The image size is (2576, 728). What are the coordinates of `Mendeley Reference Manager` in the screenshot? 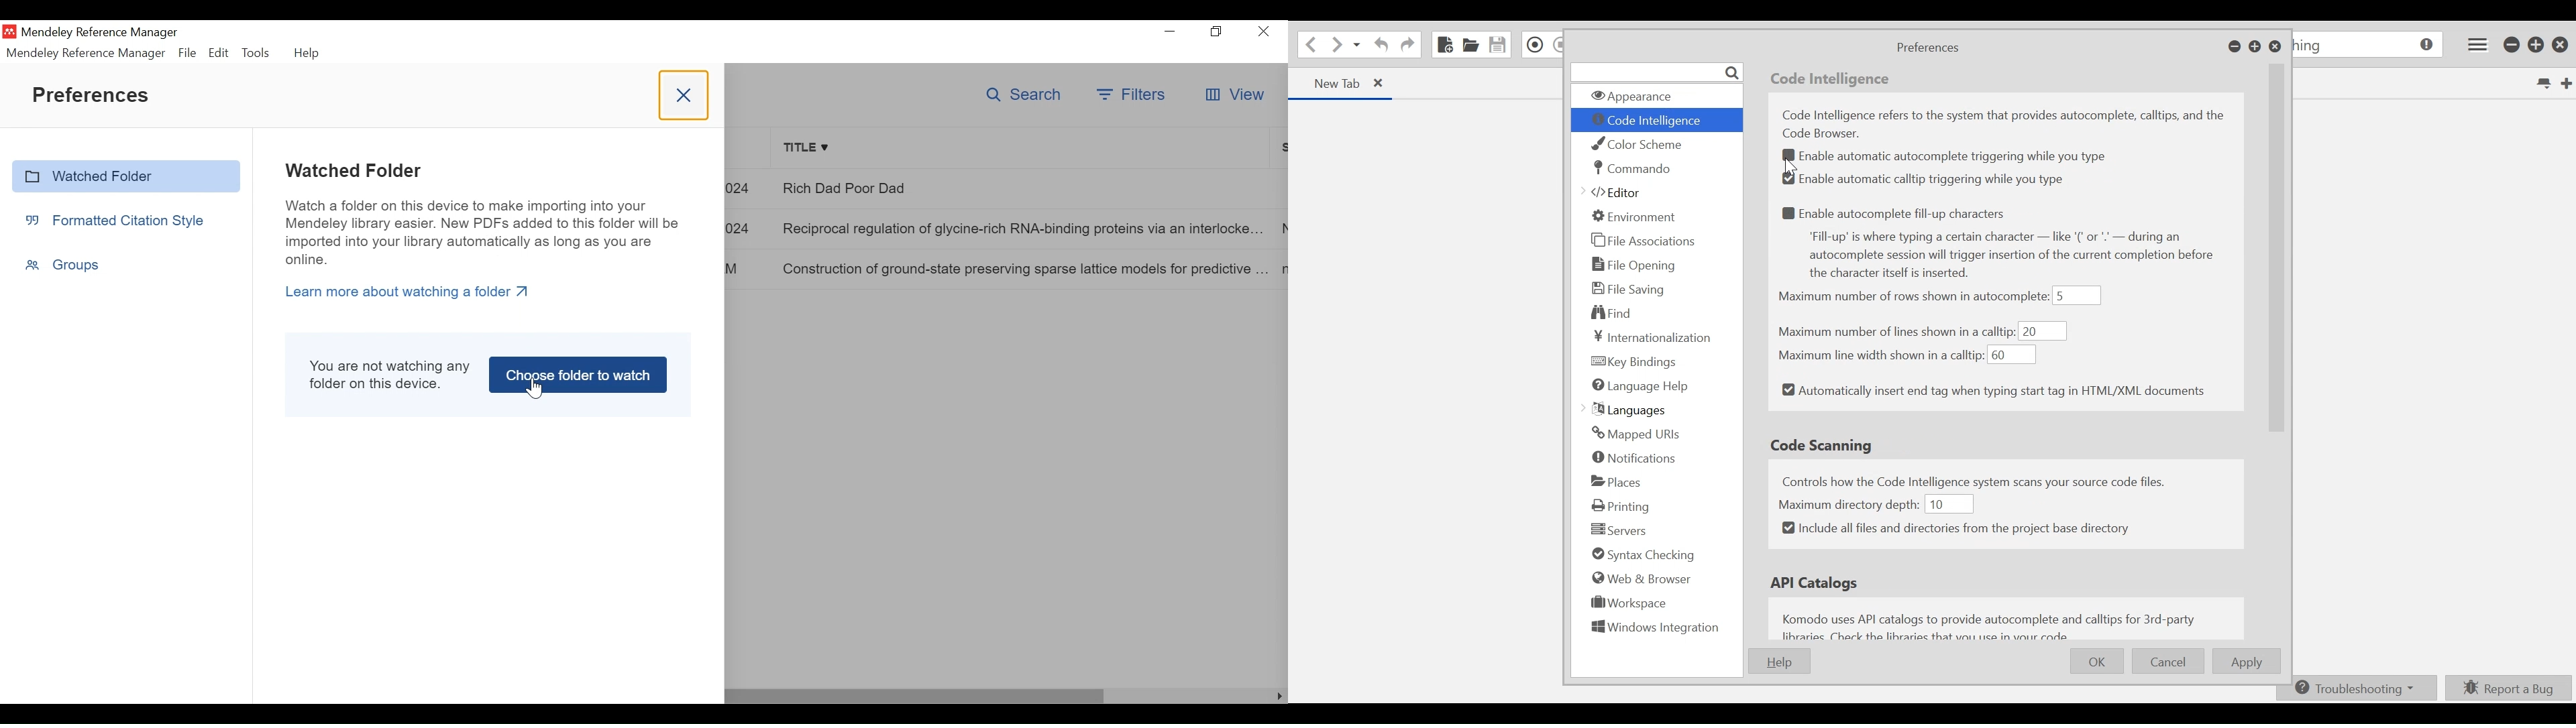 It's located at (87, 54).